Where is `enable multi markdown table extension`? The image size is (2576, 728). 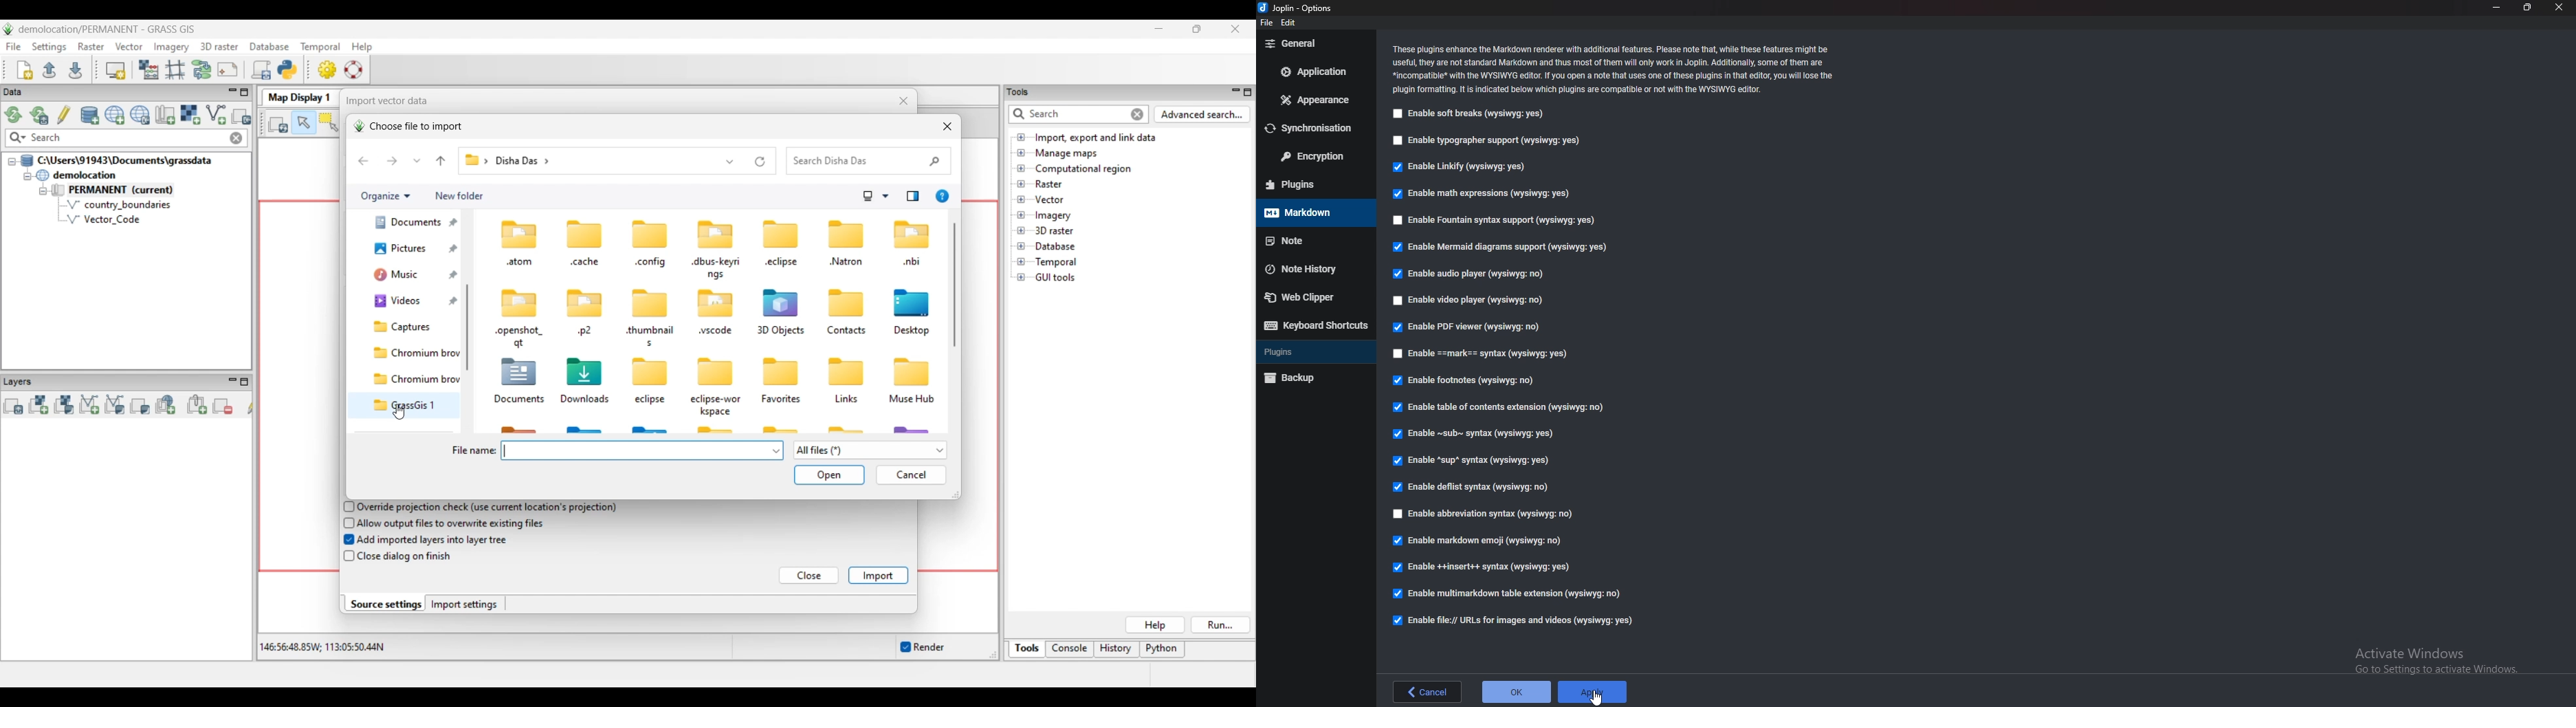 enable multi markdown table extension is located at coordinates (1509, 592).